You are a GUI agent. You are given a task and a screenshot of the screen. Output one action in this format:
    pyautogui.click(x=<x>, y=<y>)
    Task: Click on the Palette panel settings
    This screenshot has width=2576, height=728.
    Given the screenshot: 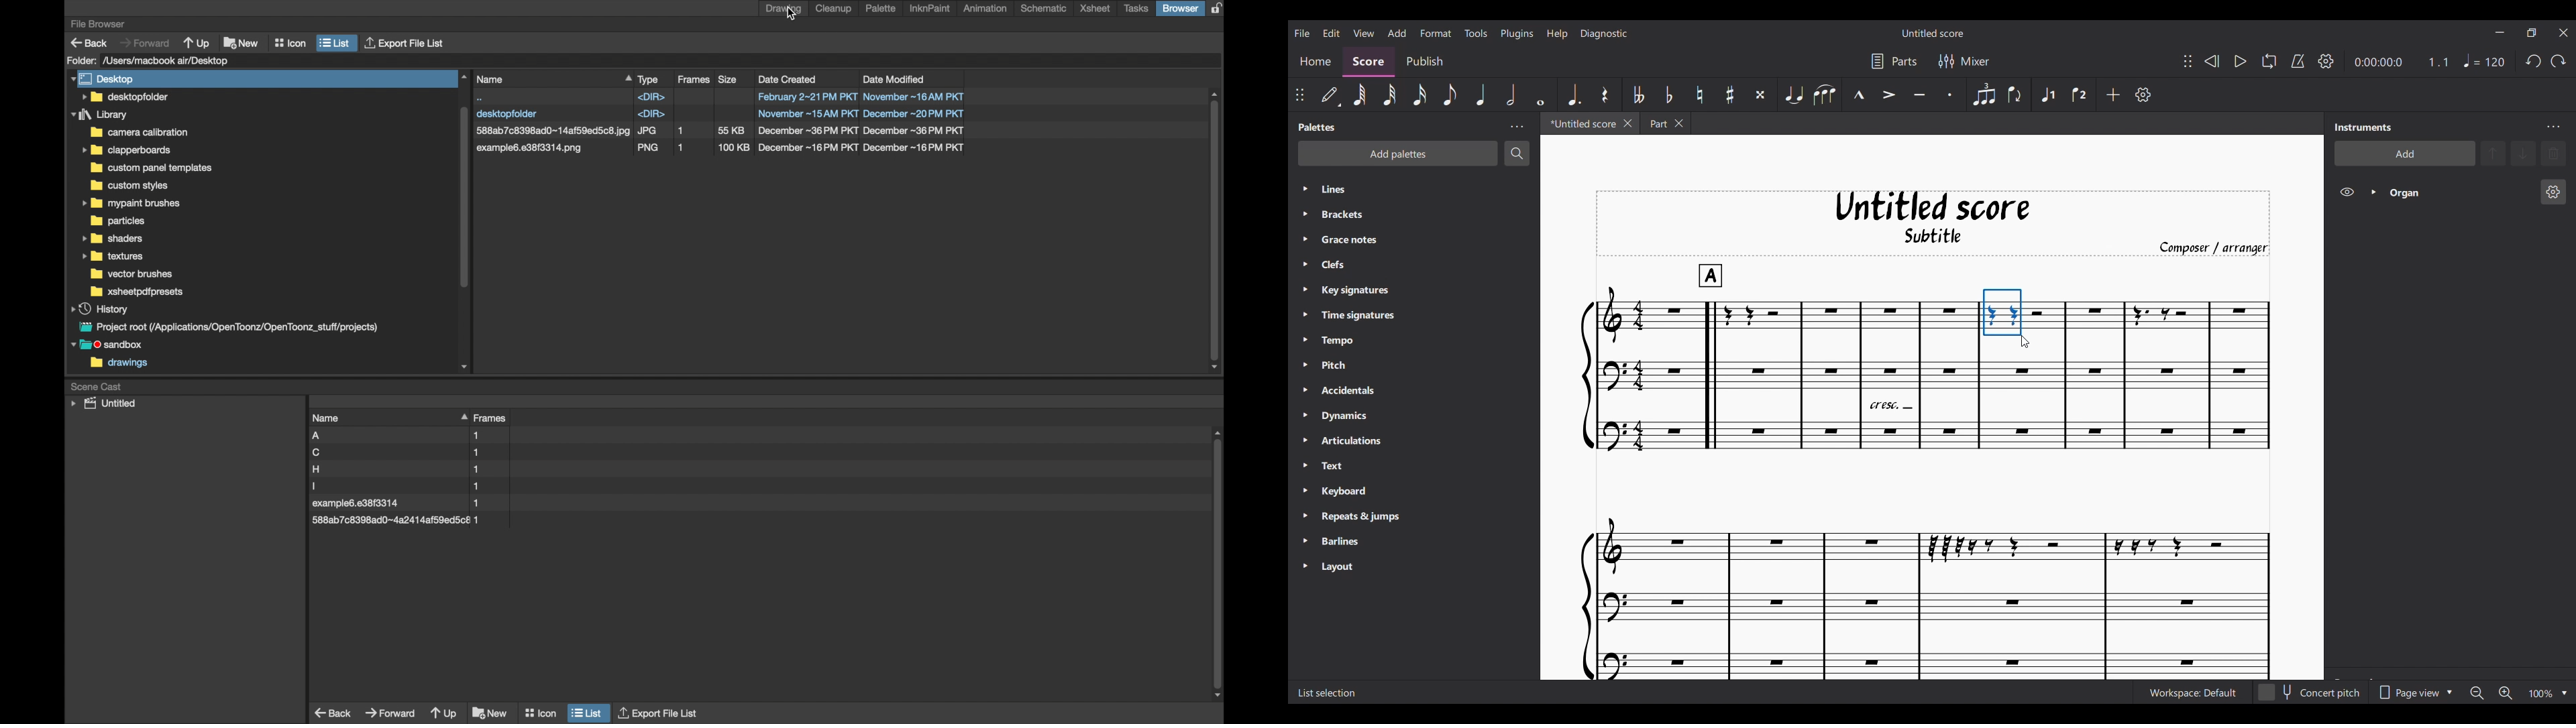 What is the action you would take?
    pyautogui.click(x=1517, y=127)
    